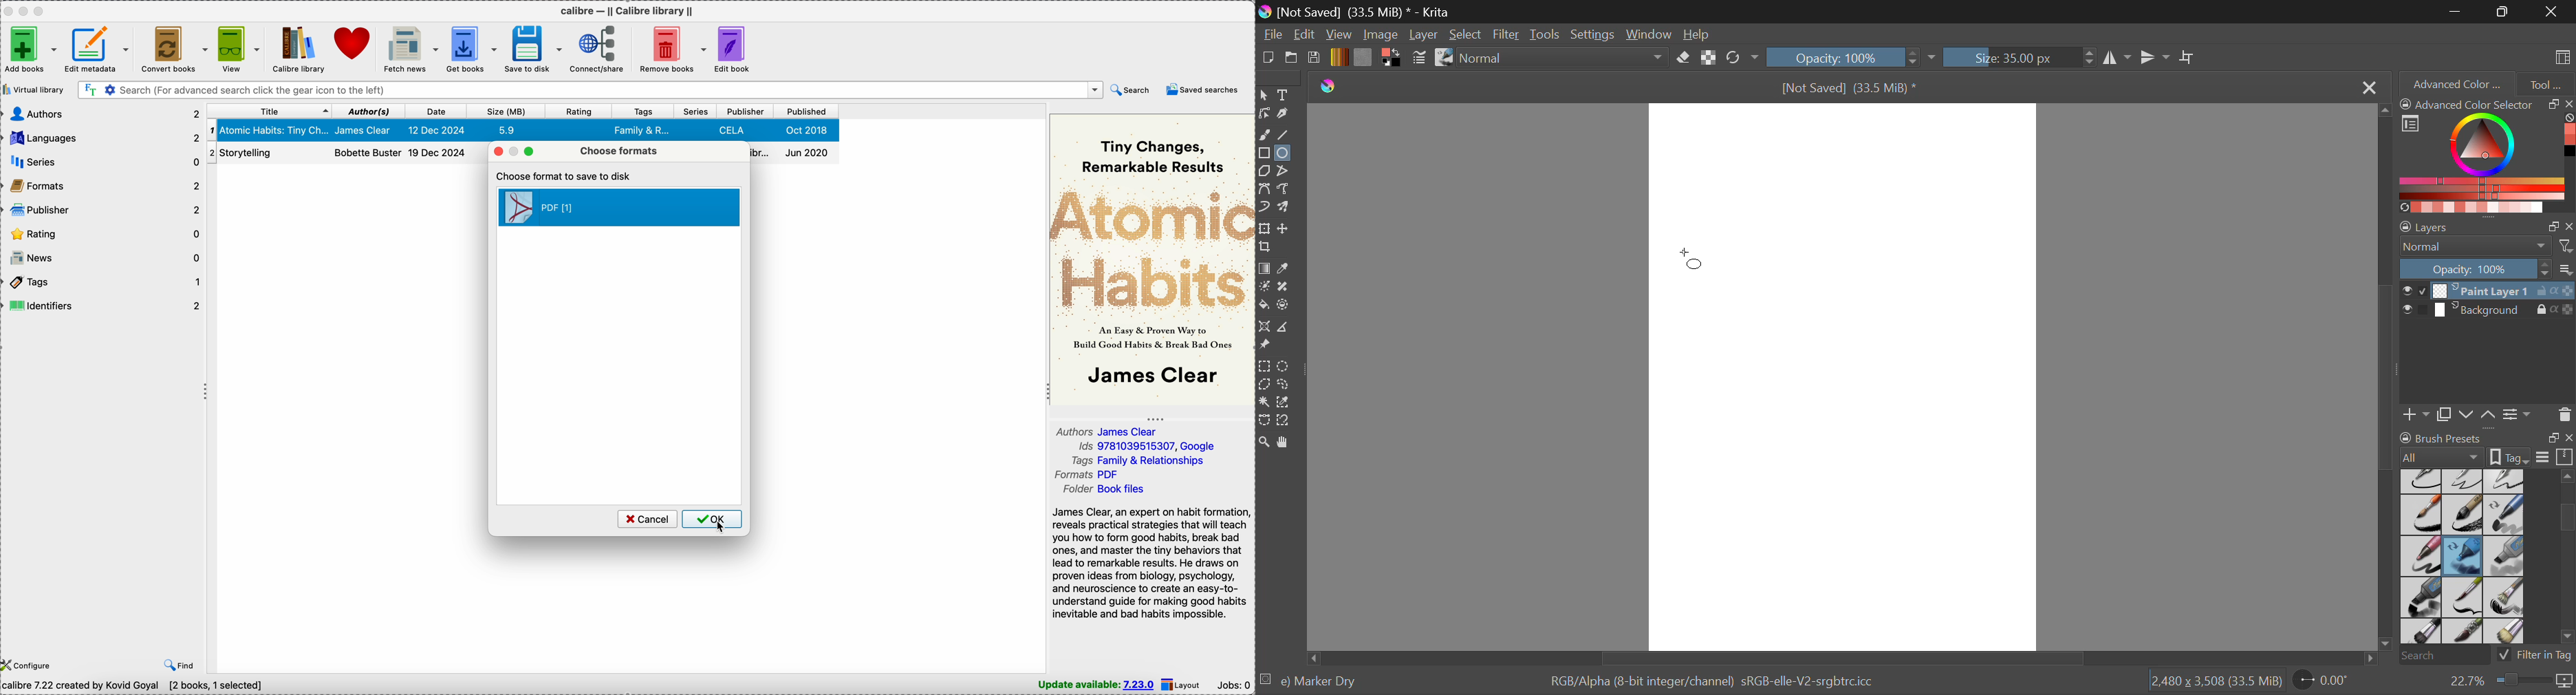  I want to click on maximize popup, so click(531, 152).